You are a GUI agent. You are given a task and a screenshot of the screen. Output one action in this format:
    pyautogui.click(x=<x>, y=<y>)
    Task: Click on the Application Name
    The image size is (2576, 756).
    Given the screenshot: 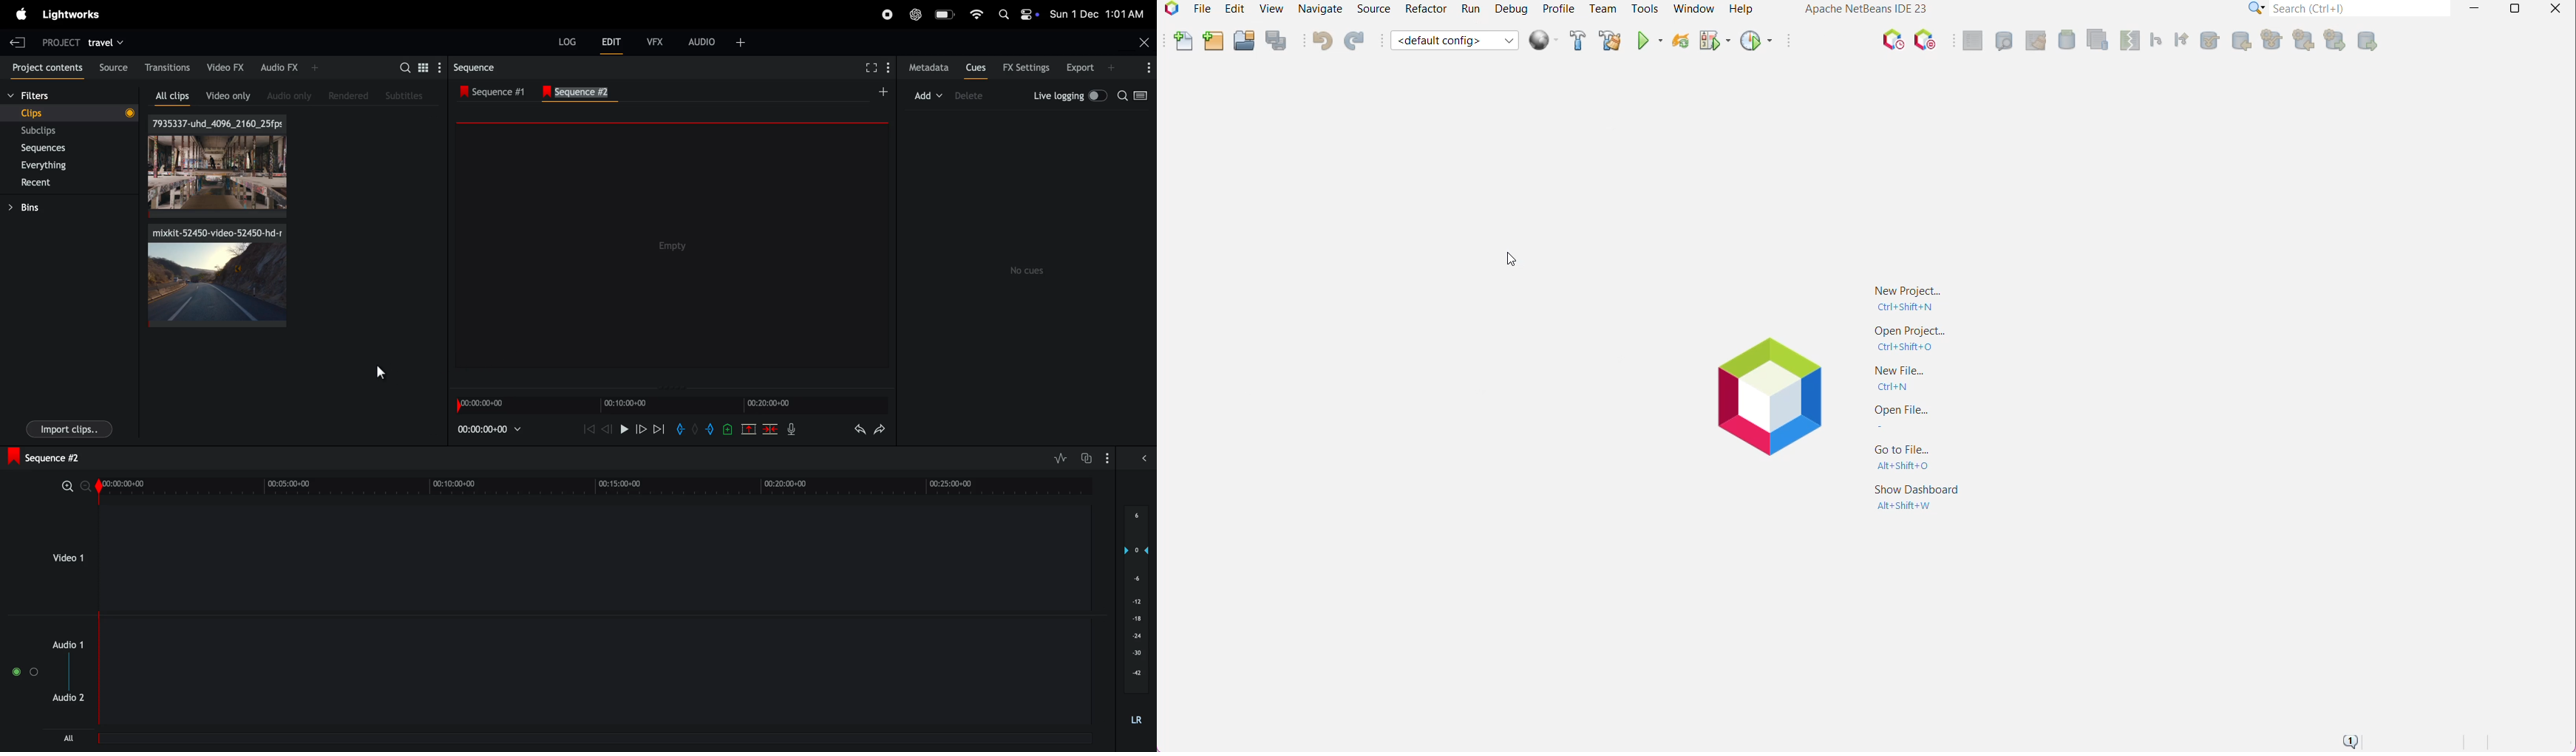 What is the action you would take?
    pyautogui.click(x=1865, y=9)
    